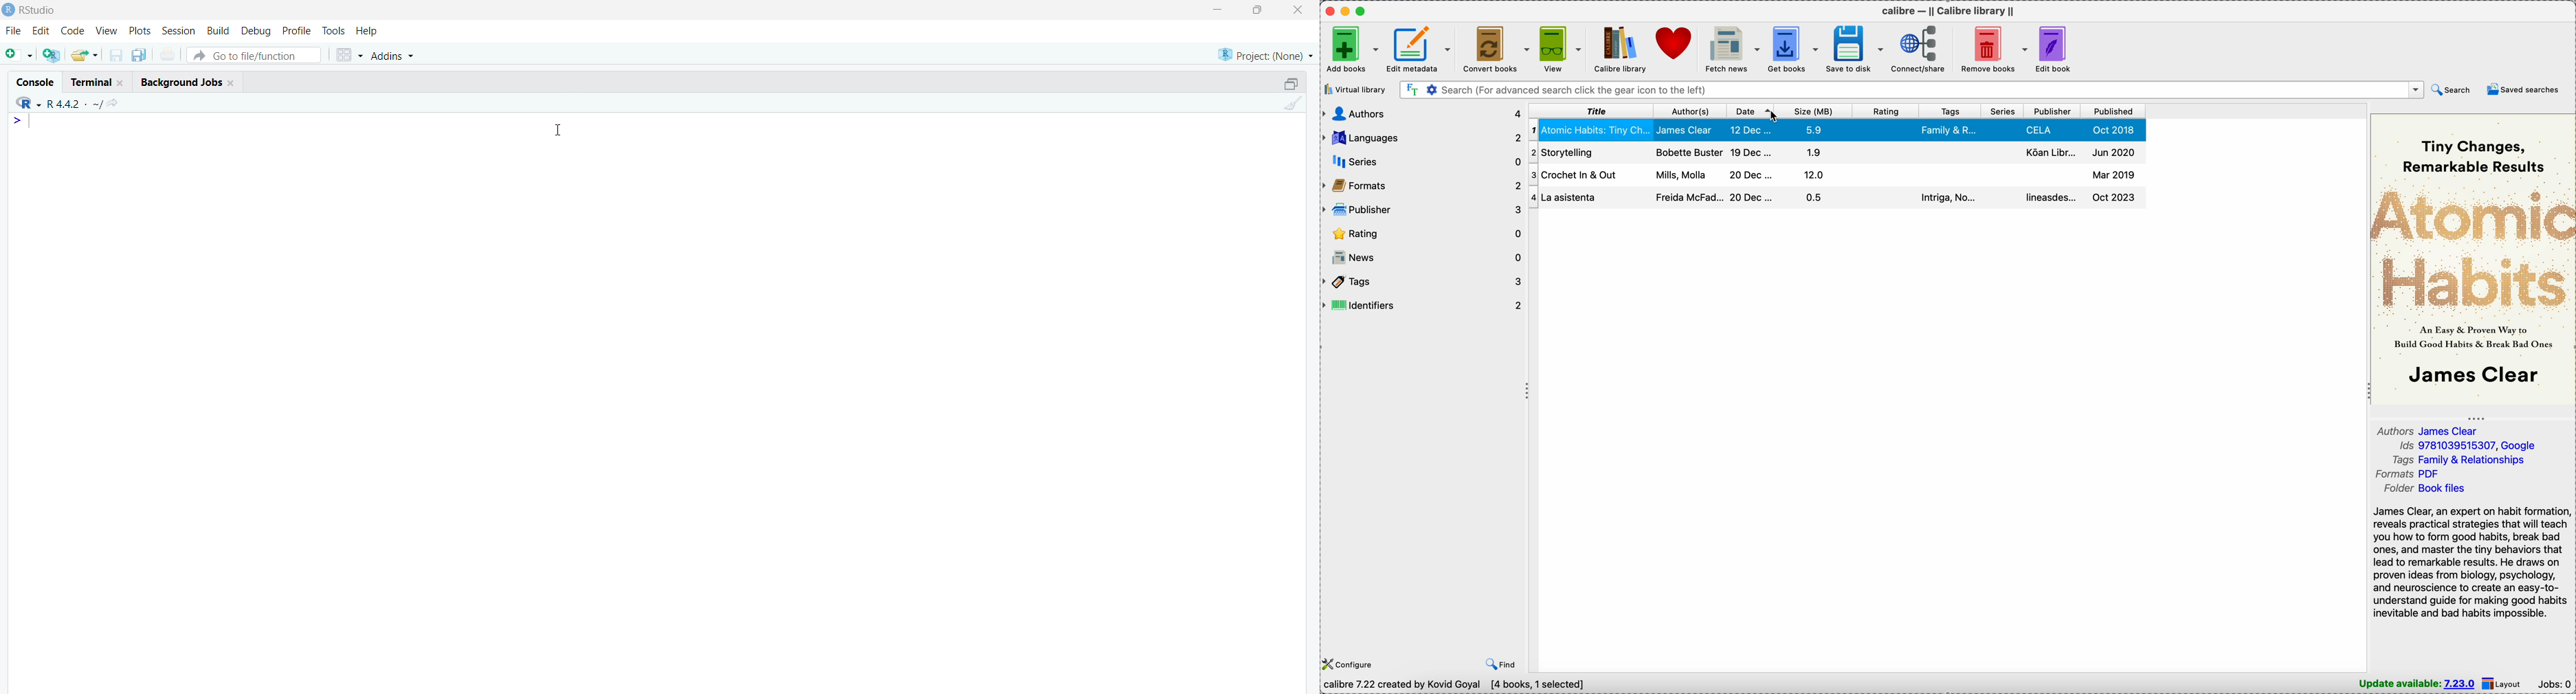  Describe the element at coordinates (19, 53) in the screenshot. I see `new file` at that location.